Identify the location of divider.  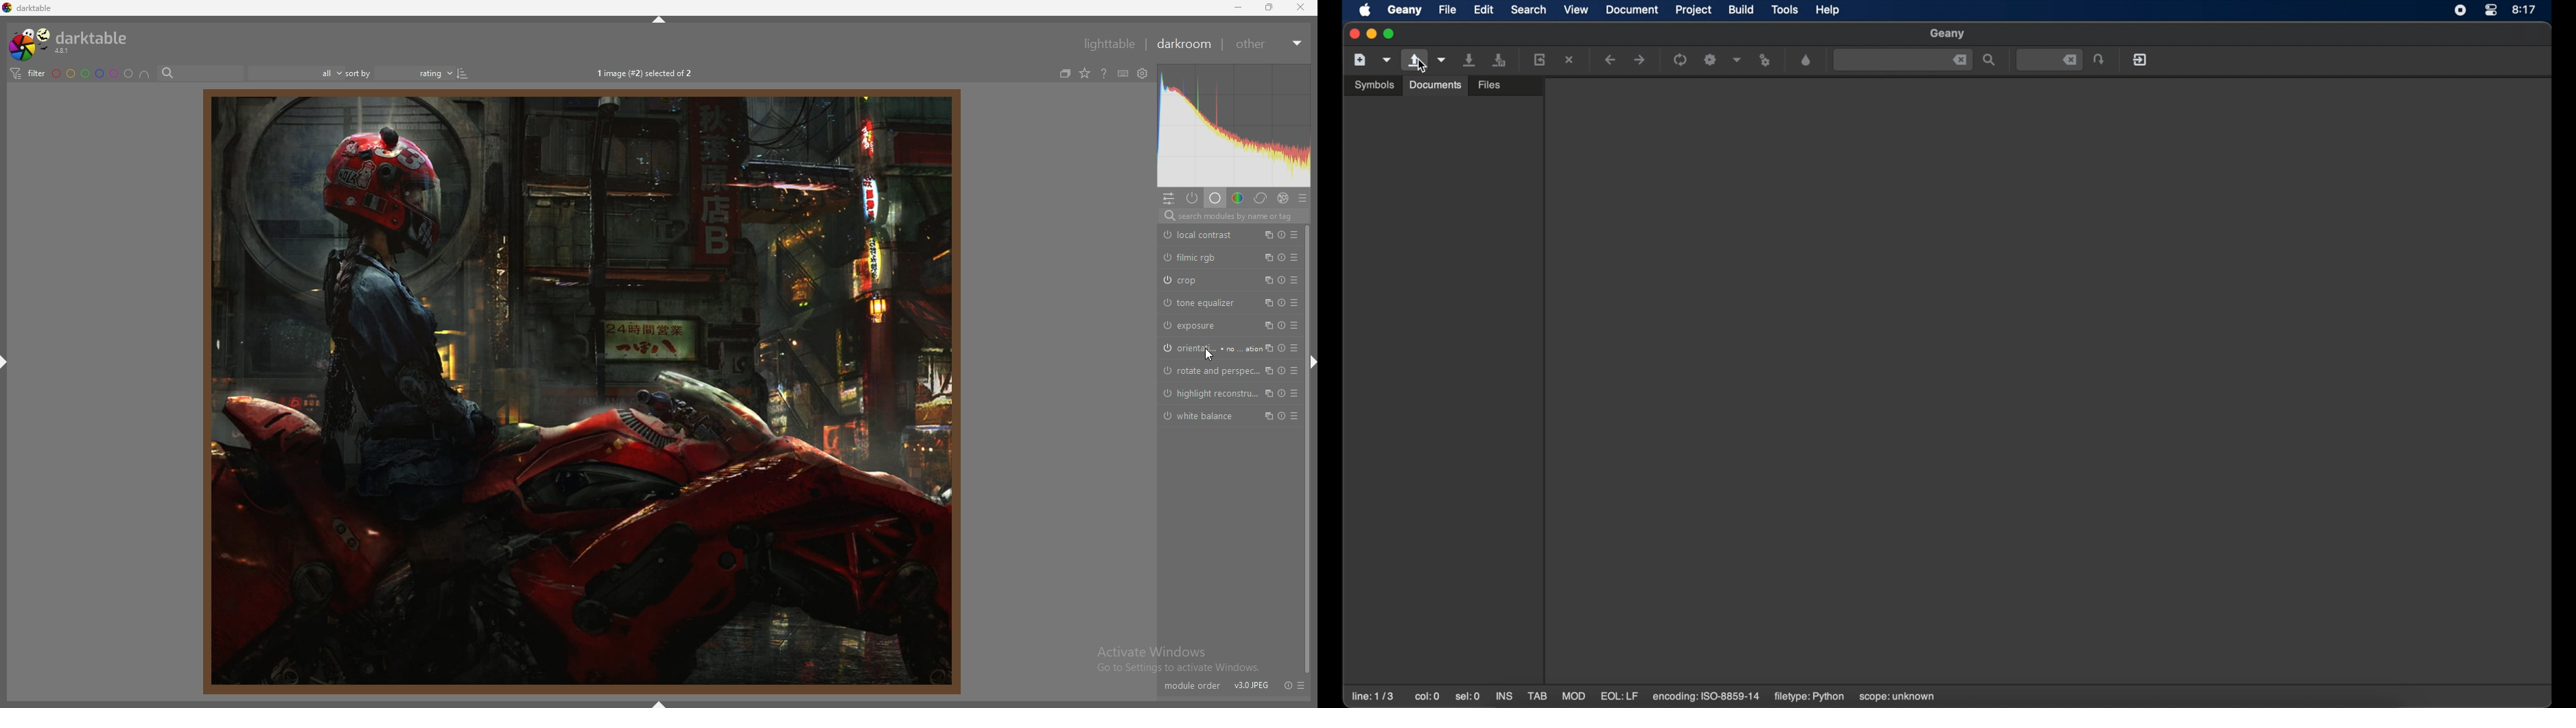
(1146, 45).